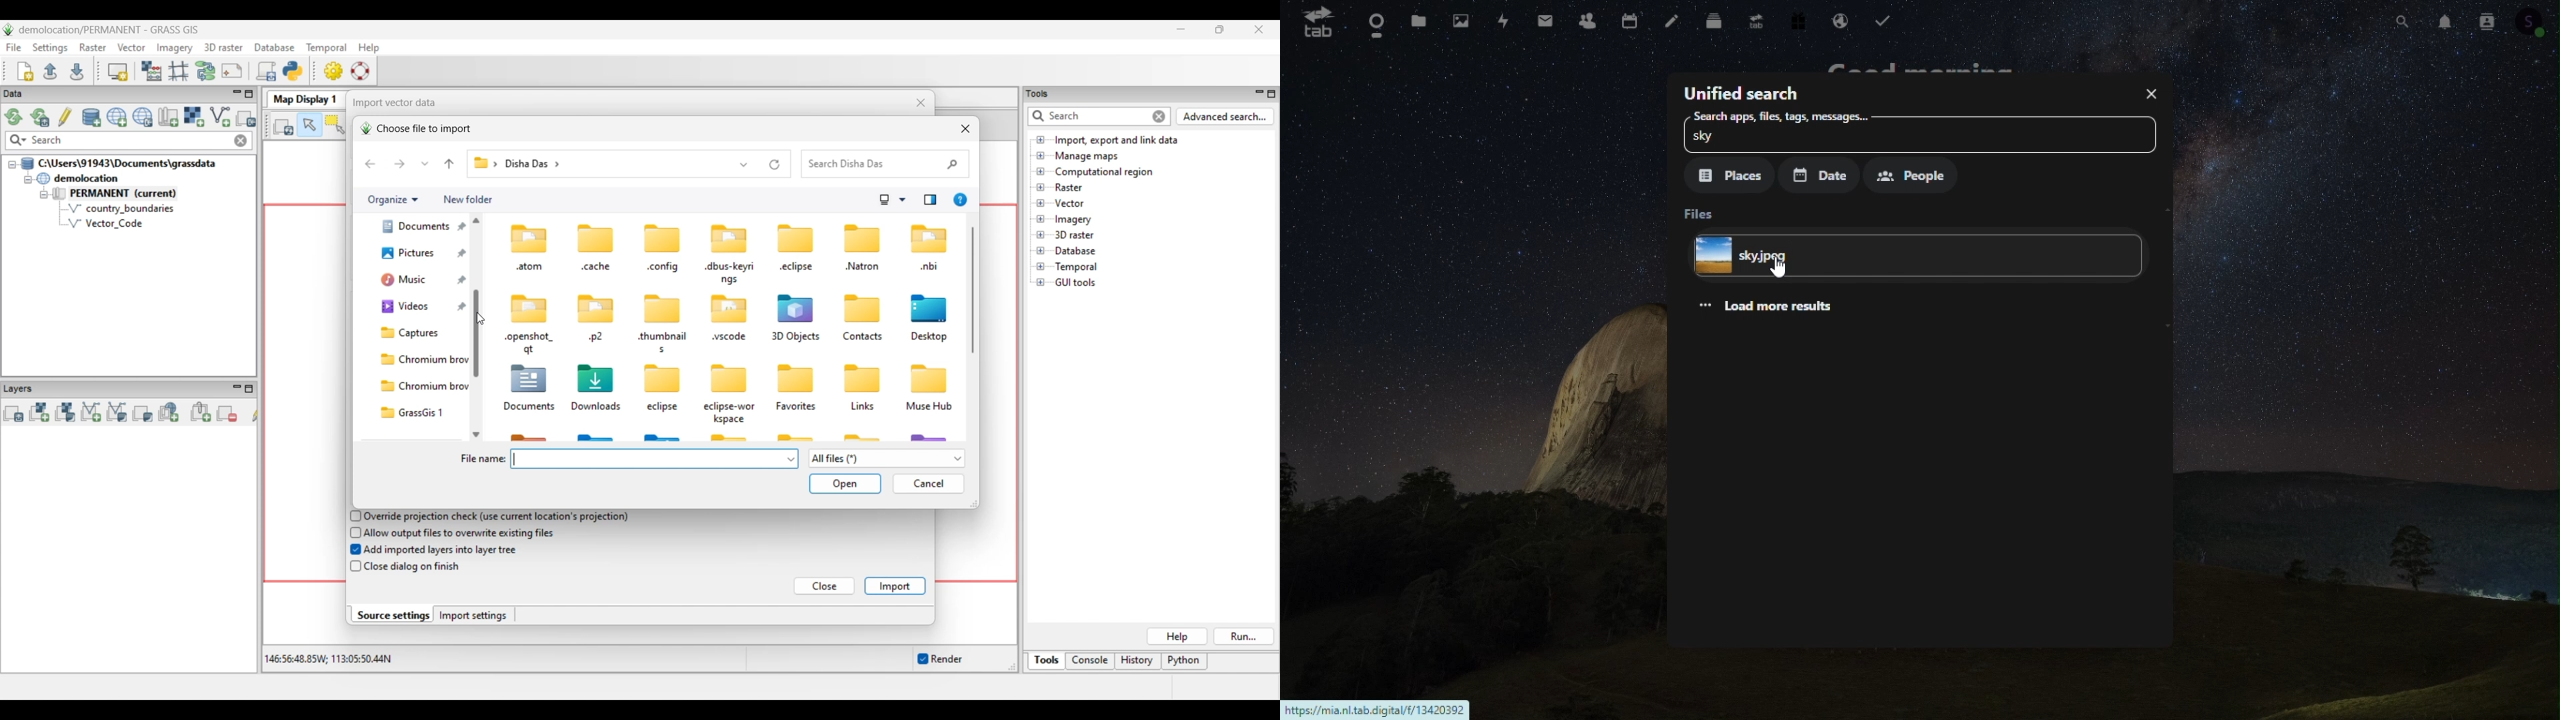 The width and height of the screenshot is (2576, 728). I want to click on Search apps, files, tags, messages, so click(1780, 116).